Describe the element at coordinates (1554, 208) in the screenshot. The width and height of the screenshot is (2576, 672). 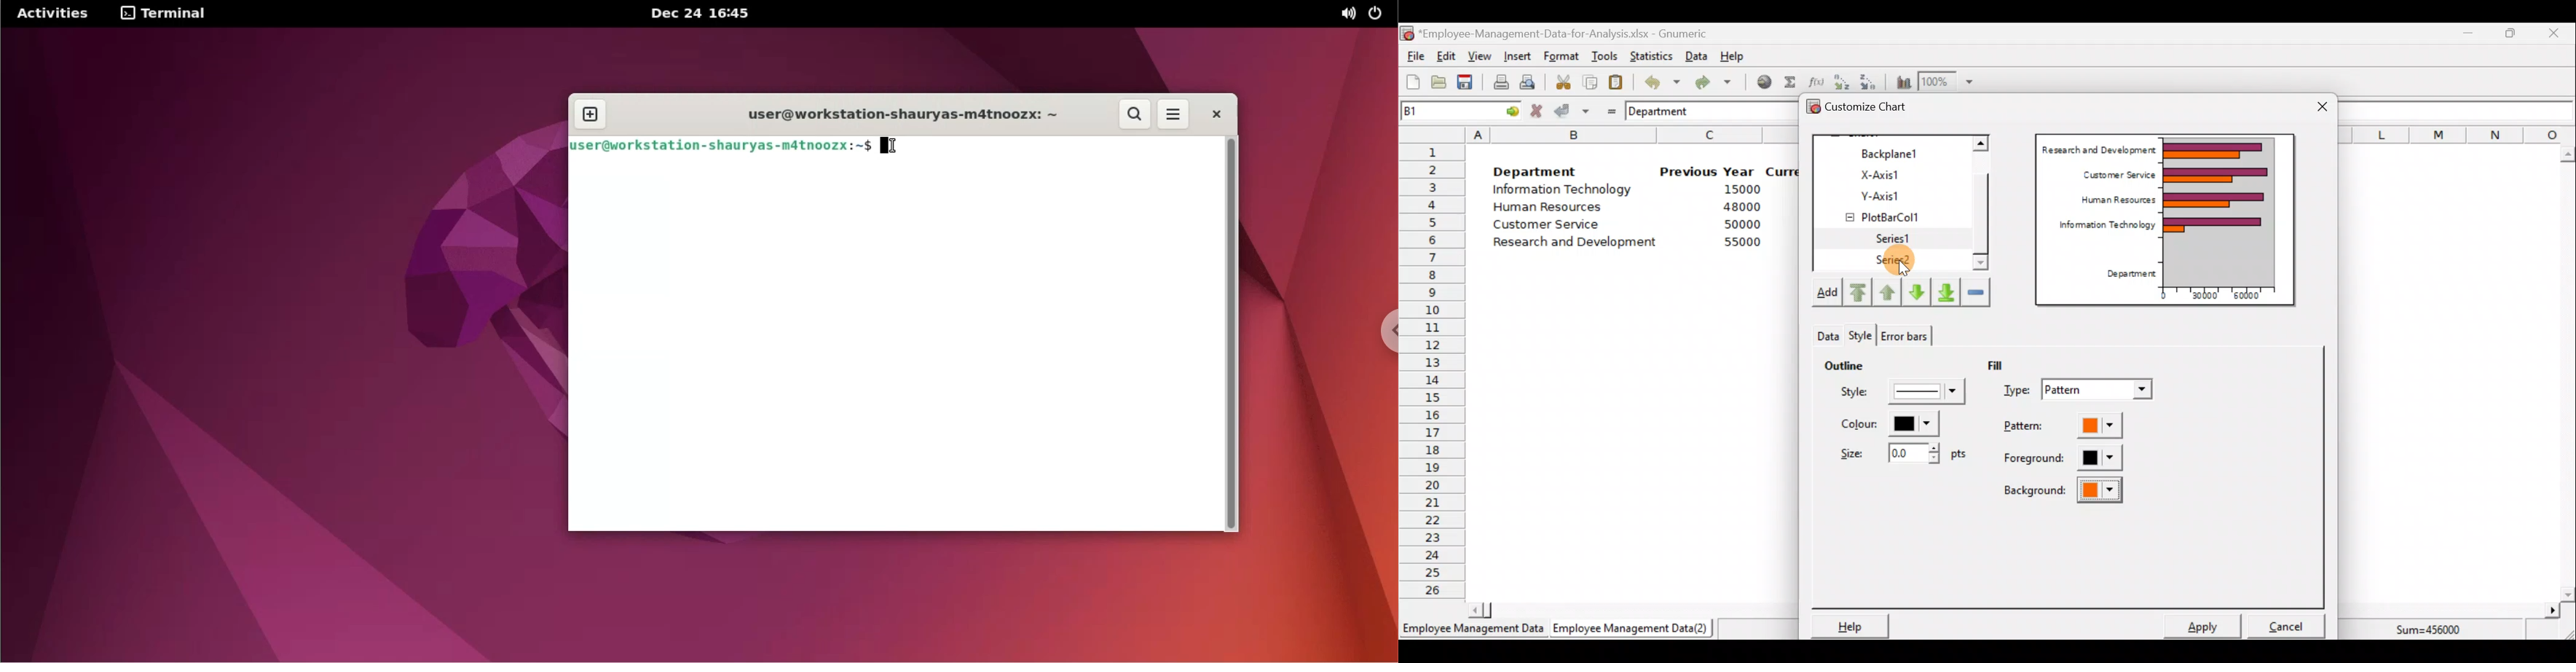
I see `Human Resources` at that location.